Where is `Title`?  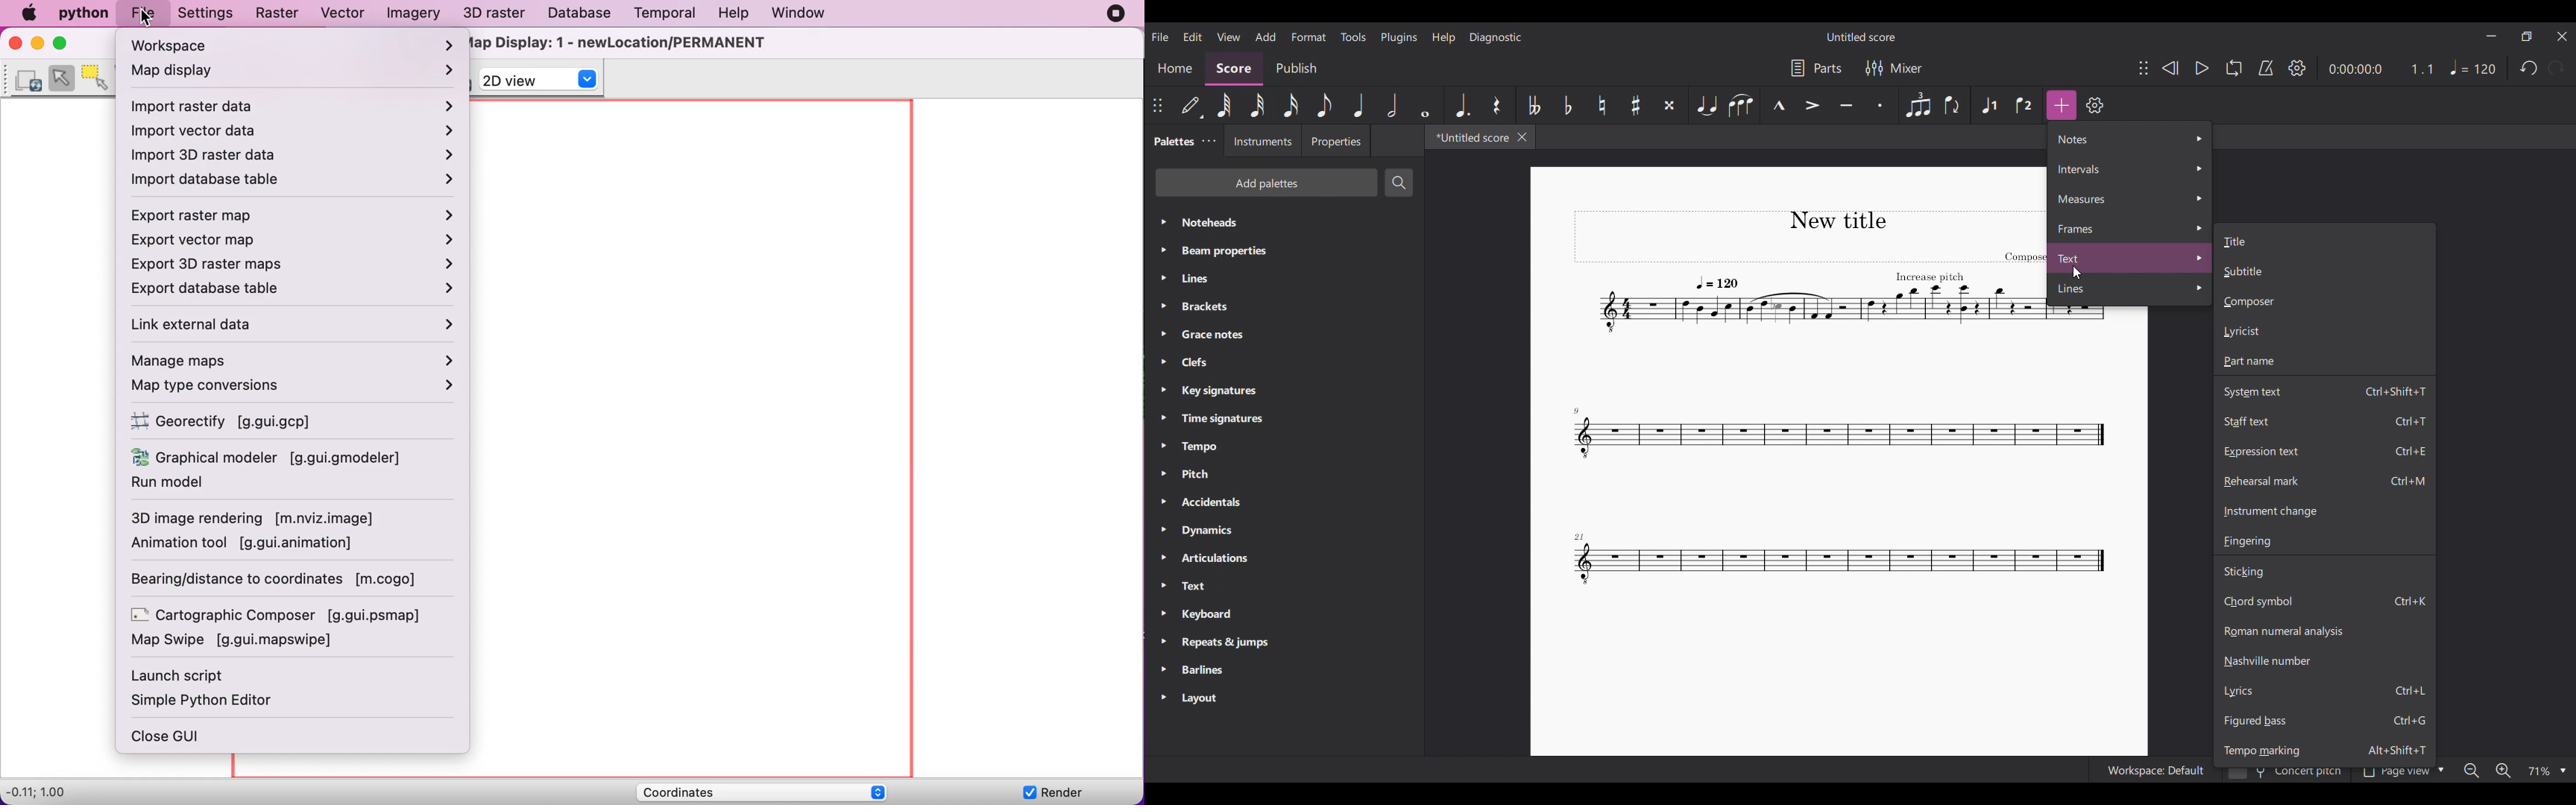
Title is located at coordinates (2326, 239).